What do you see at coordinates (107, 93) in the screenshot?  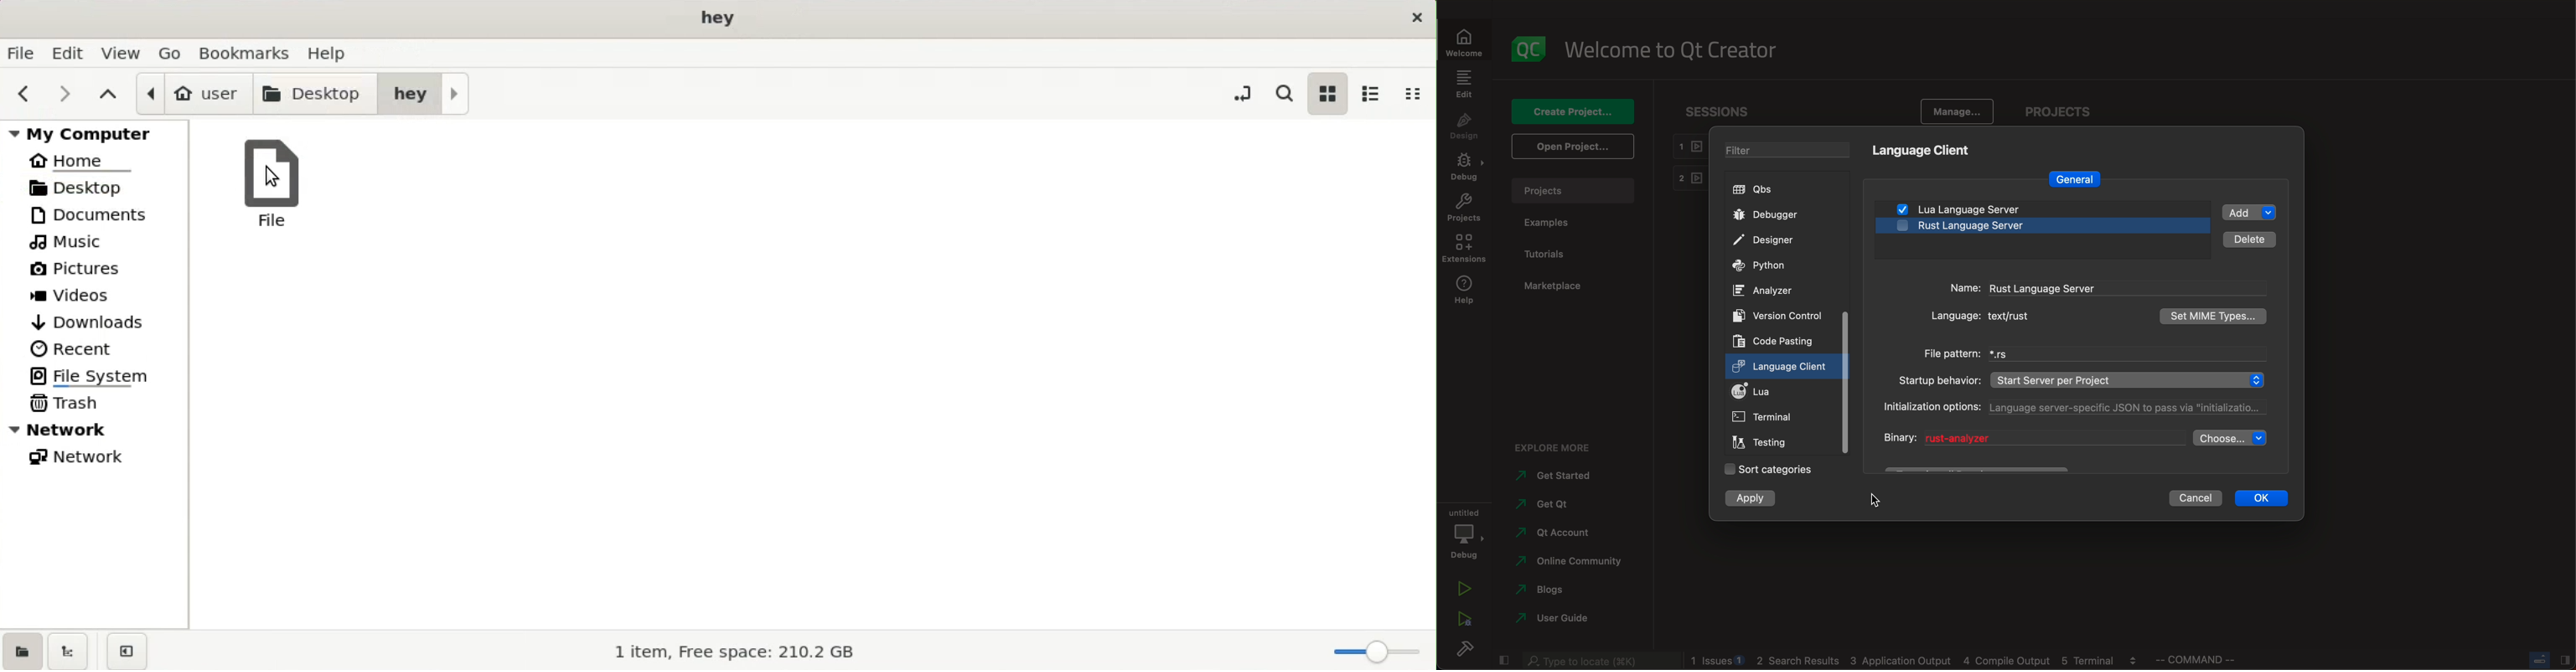 I see `parent folders` at bounding box center [107, 93].